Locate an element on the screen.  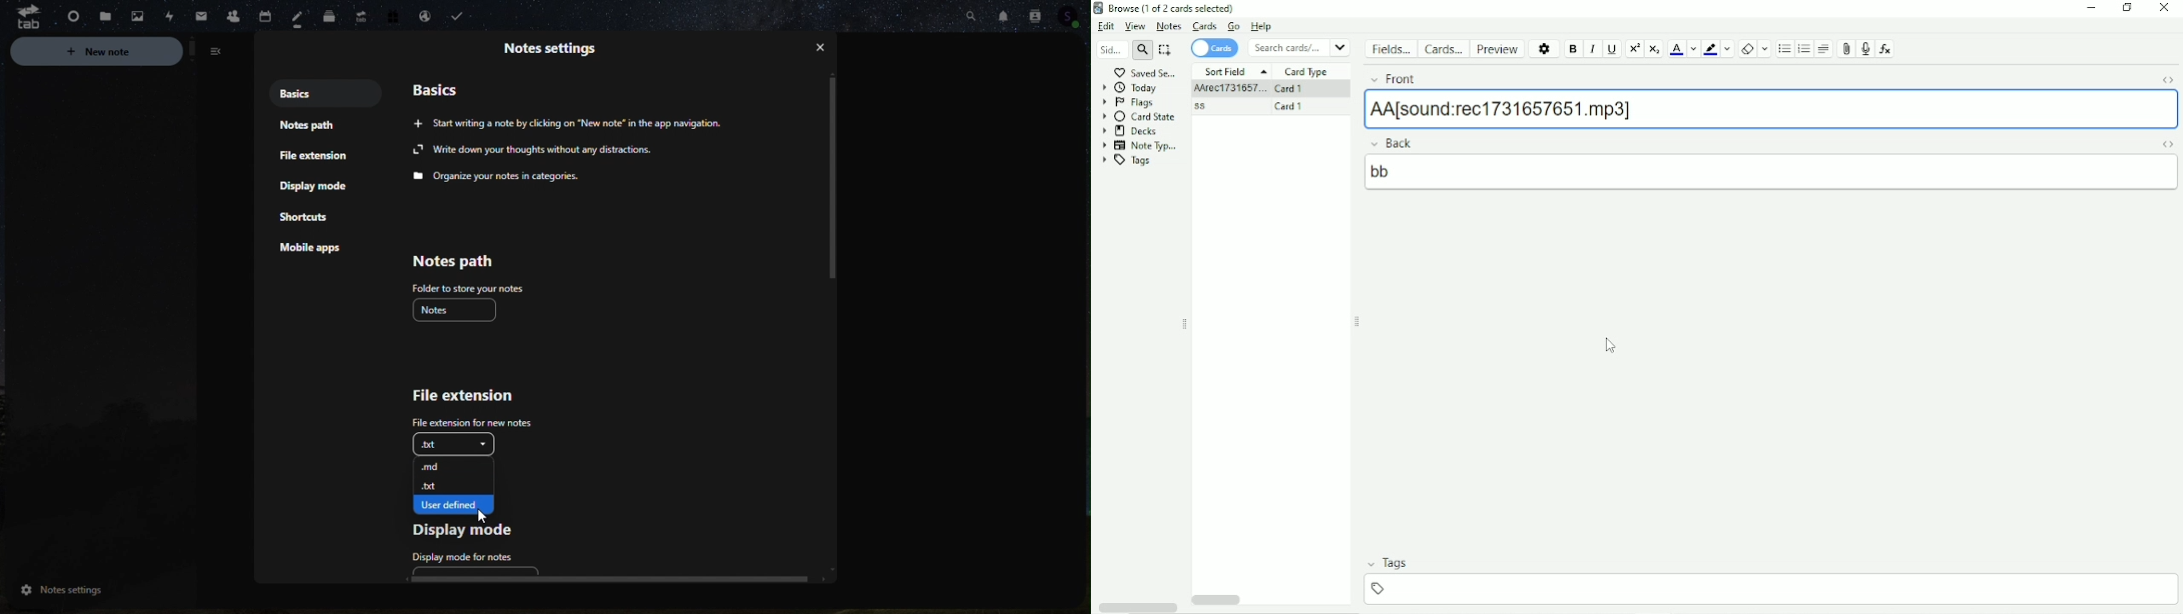
Photos is located at coordinates (137, 16).